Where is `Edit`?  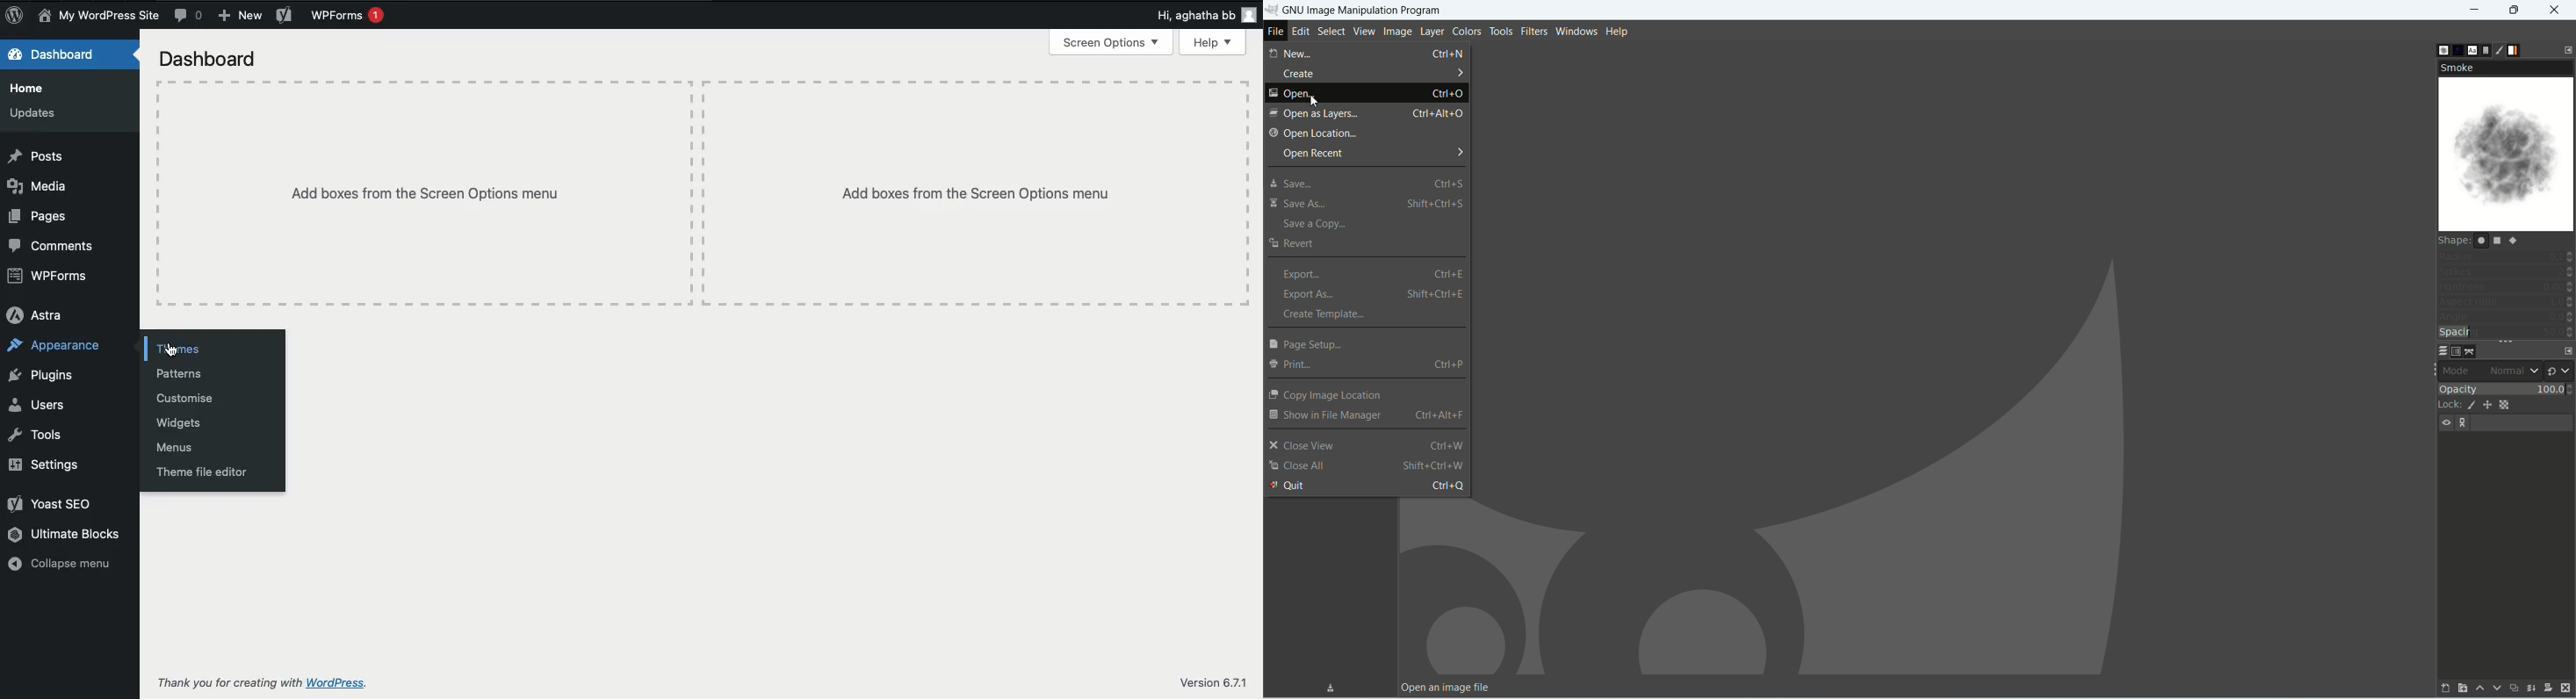
Edit is located at coordinates (1301, 33).